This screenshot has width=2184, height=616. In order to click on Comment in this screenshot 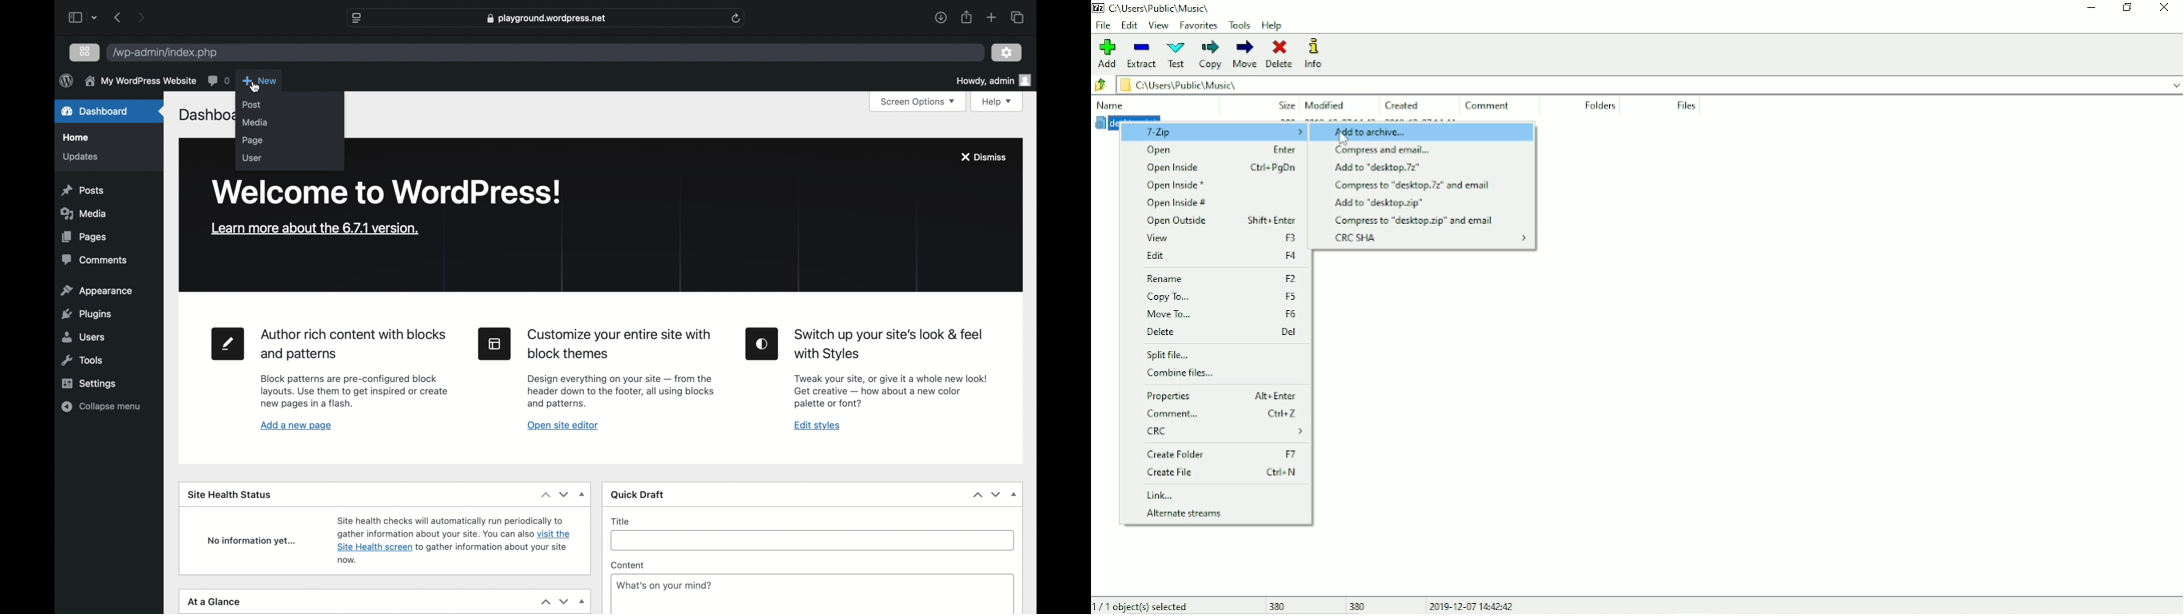, I will do `click(1490, 106)`.